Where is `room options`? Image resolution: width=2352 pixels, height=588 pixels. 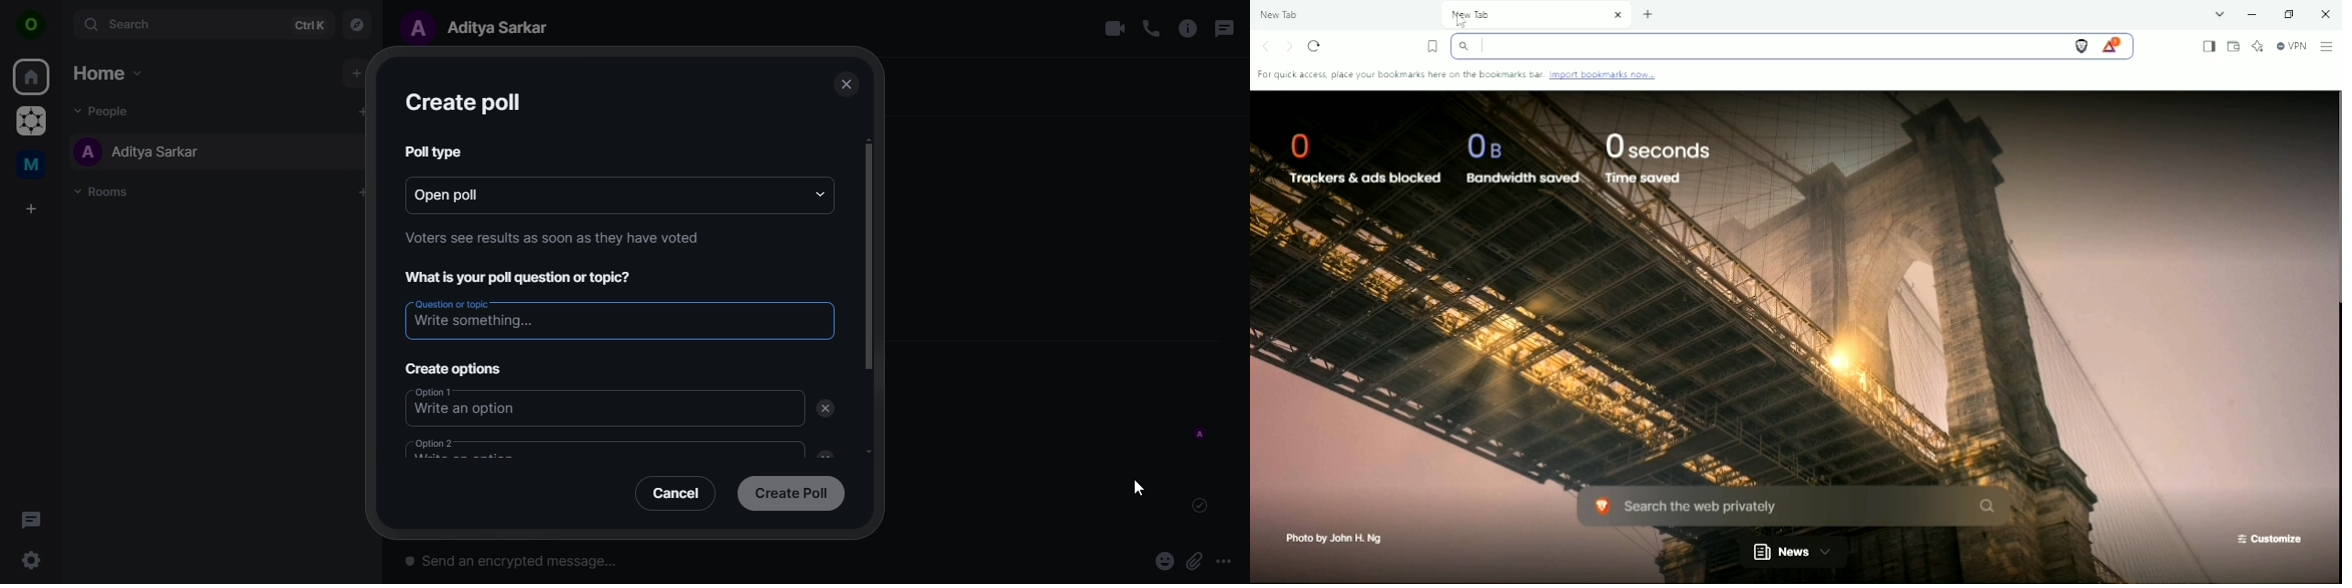
room options is located at coordinates (1189, 30).